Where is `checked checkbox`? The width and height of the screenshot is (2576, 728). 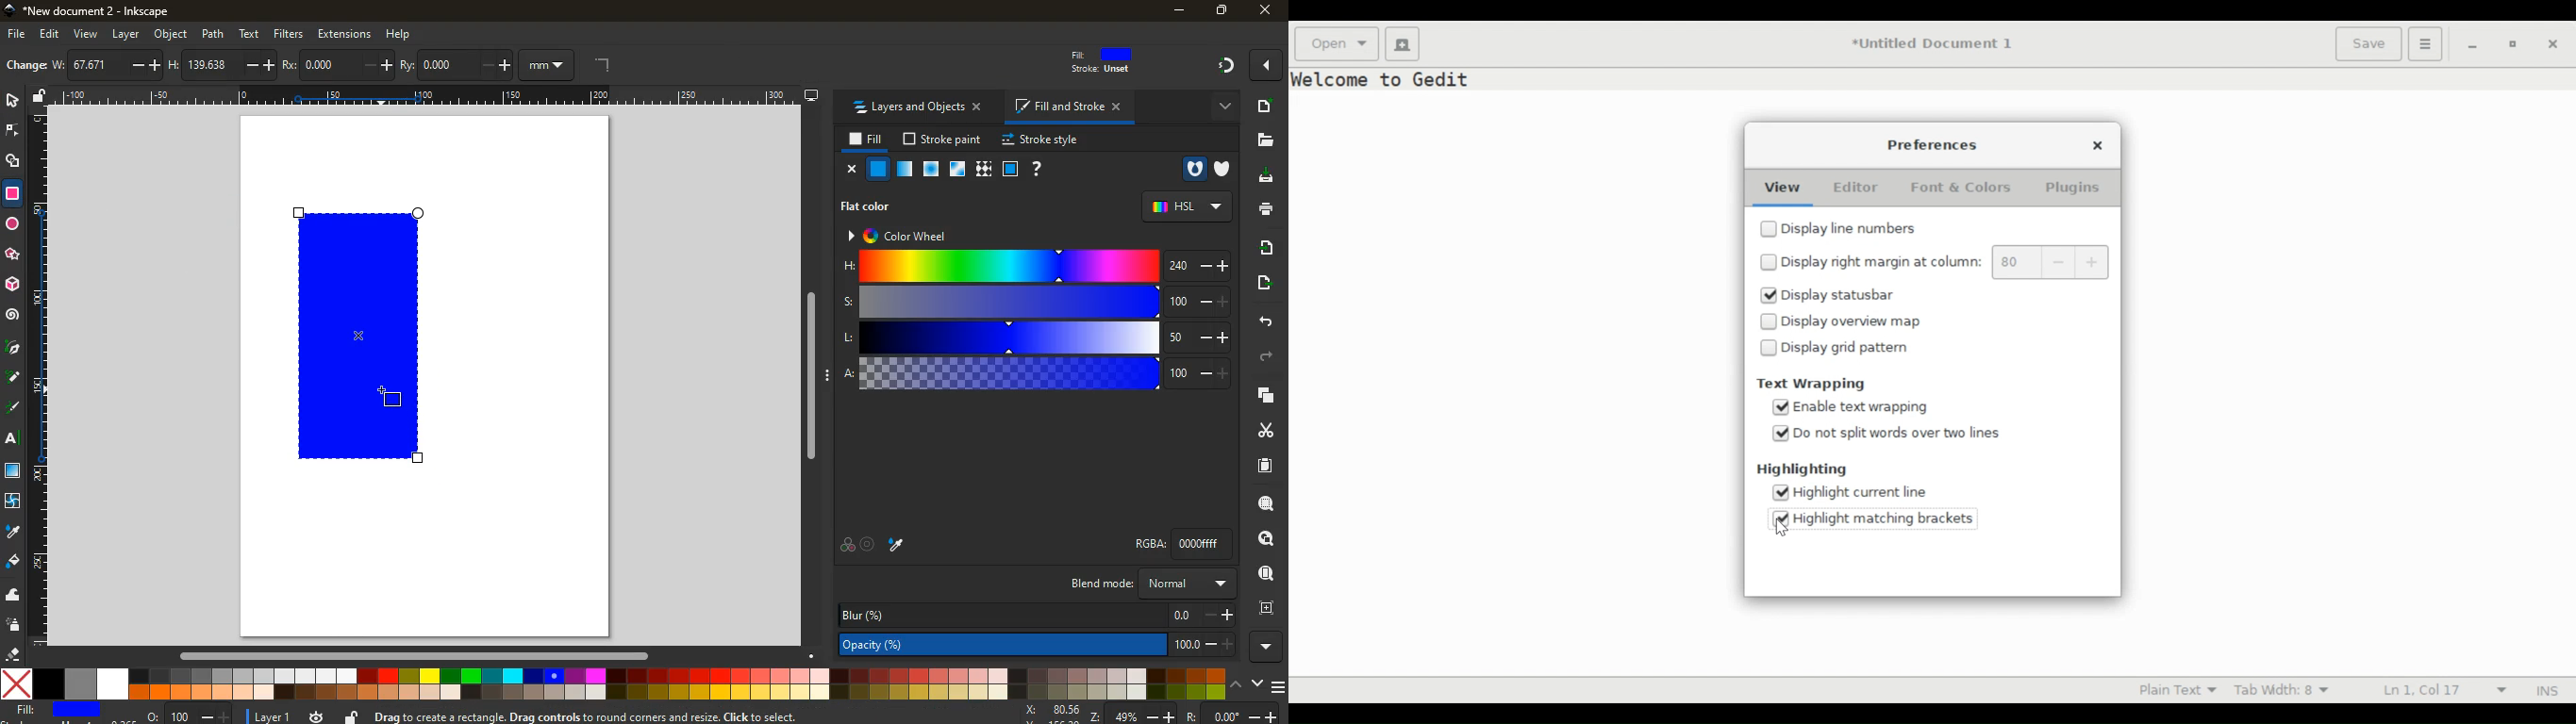 checked checkbox is located at coordinates (1782, 520).